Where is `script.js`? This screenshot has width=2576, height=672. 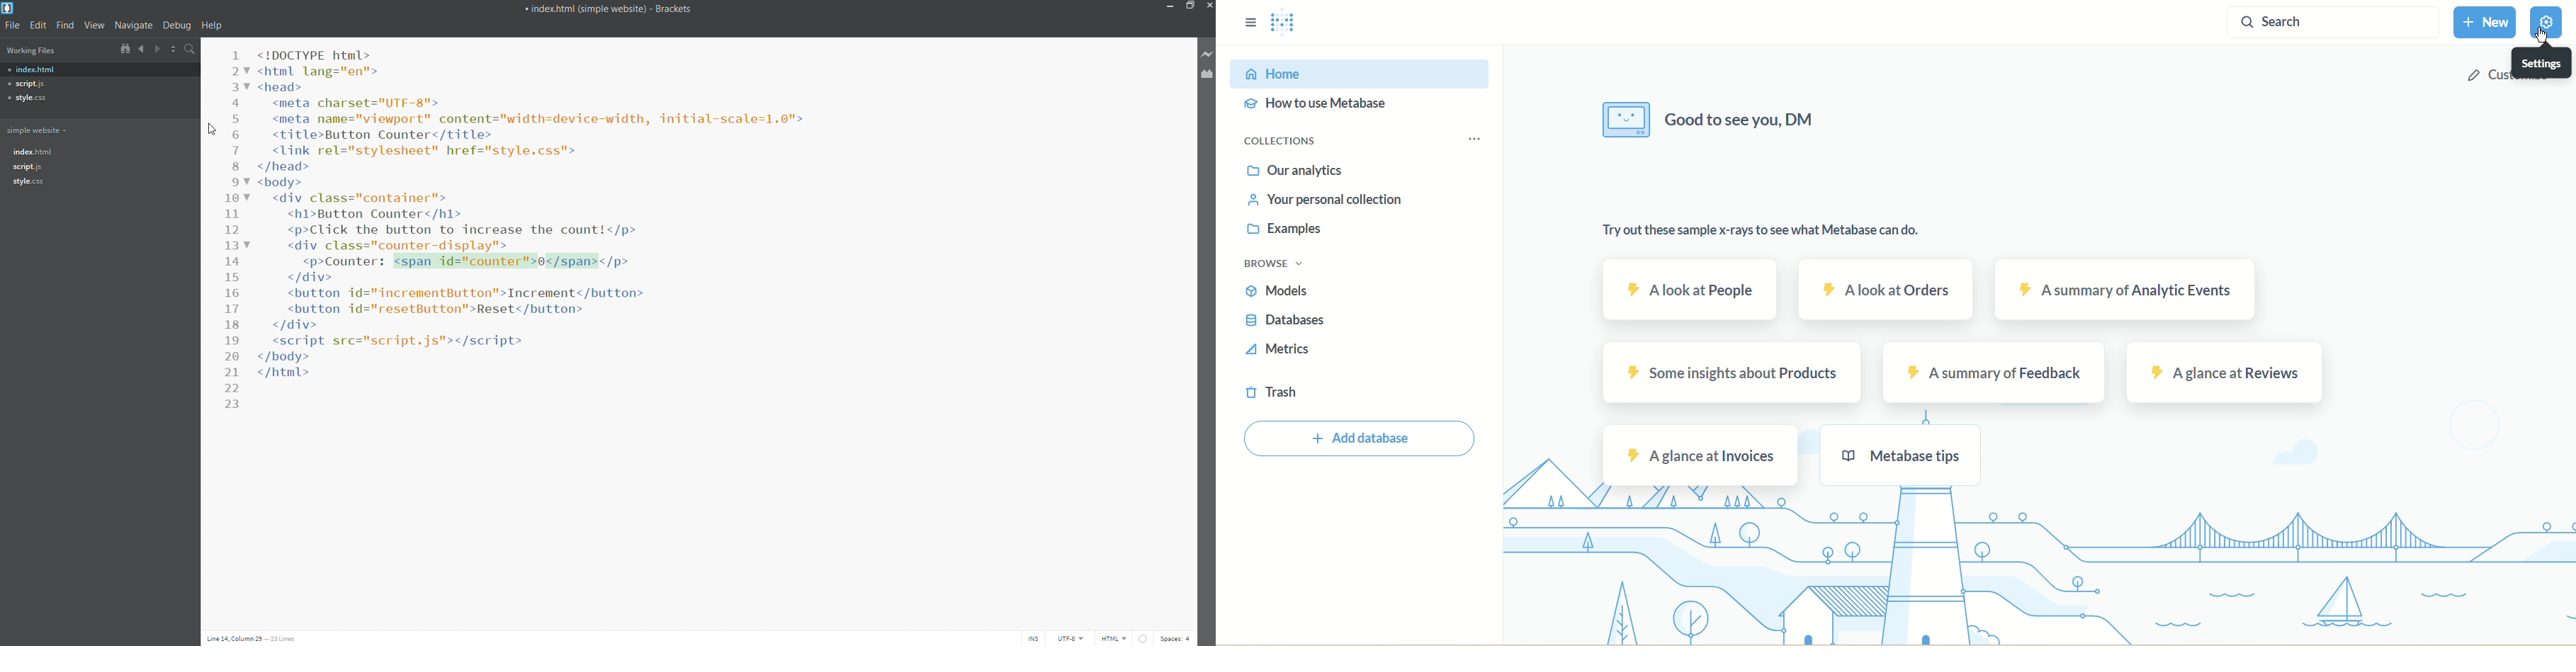
script.js is located at coordinates (81, 85).